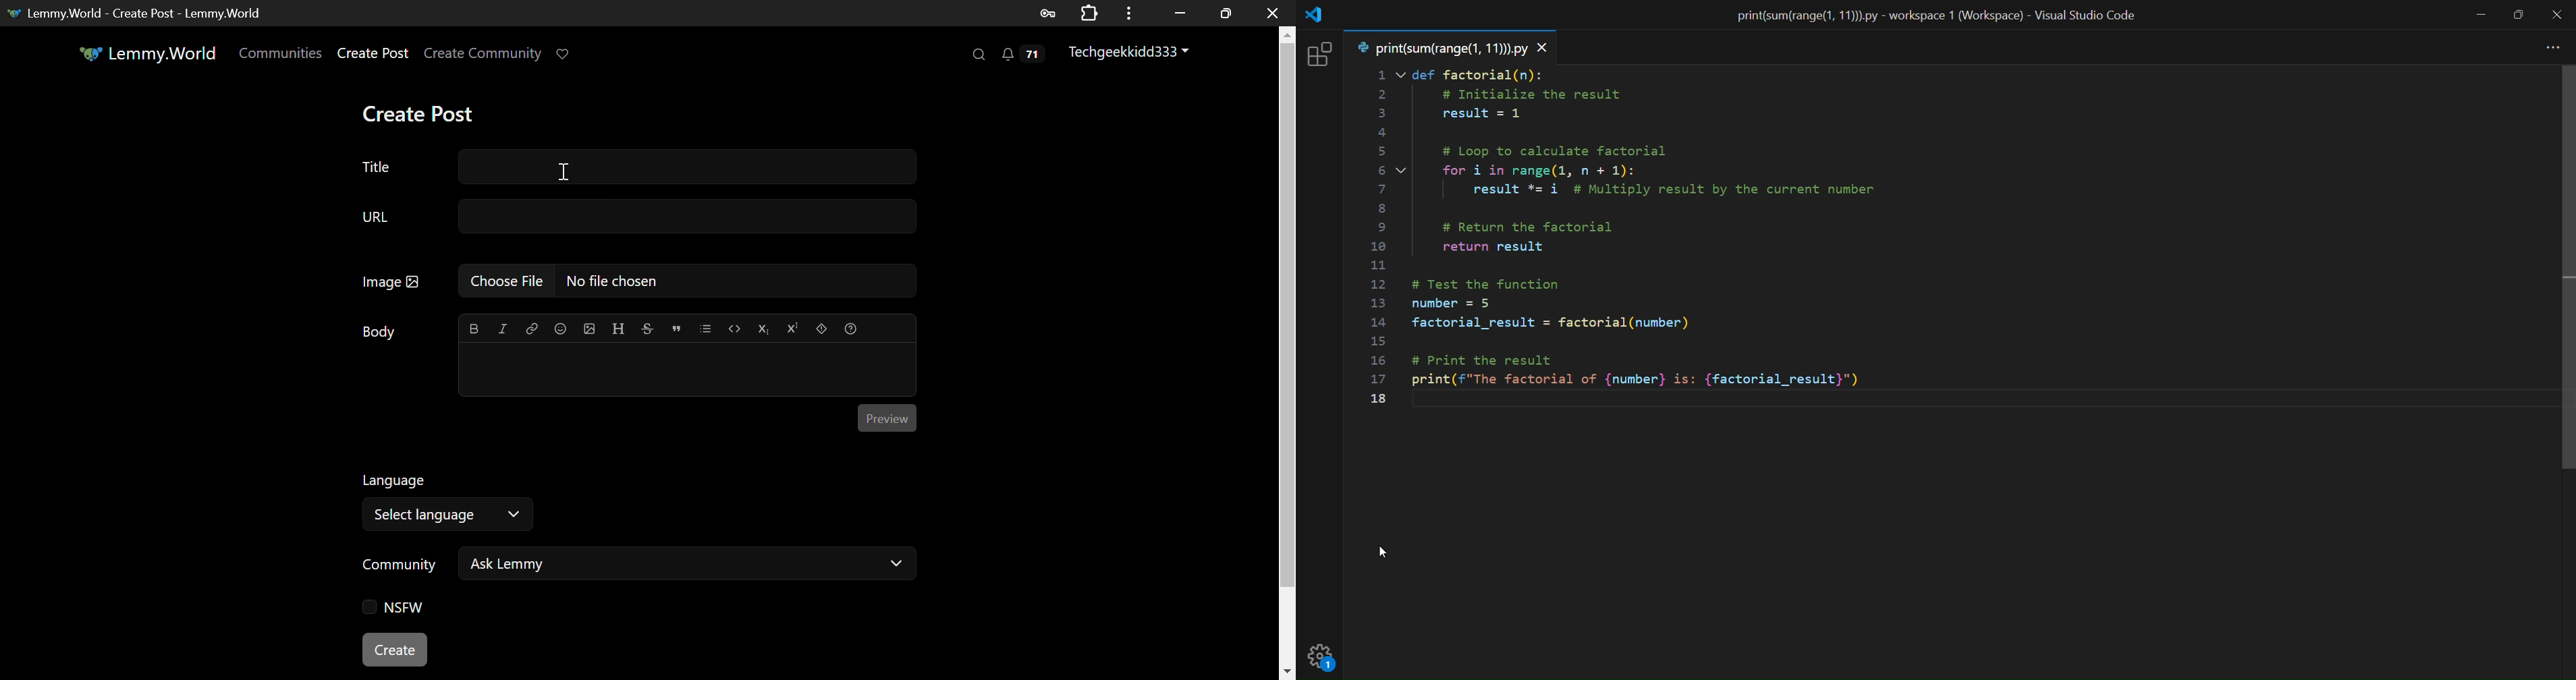 The height and width of the screenshot is (700, 2576). What do you see at coordinates (380, 332) in the screenshot?
I see `Body` at bounding box center [380, 332].